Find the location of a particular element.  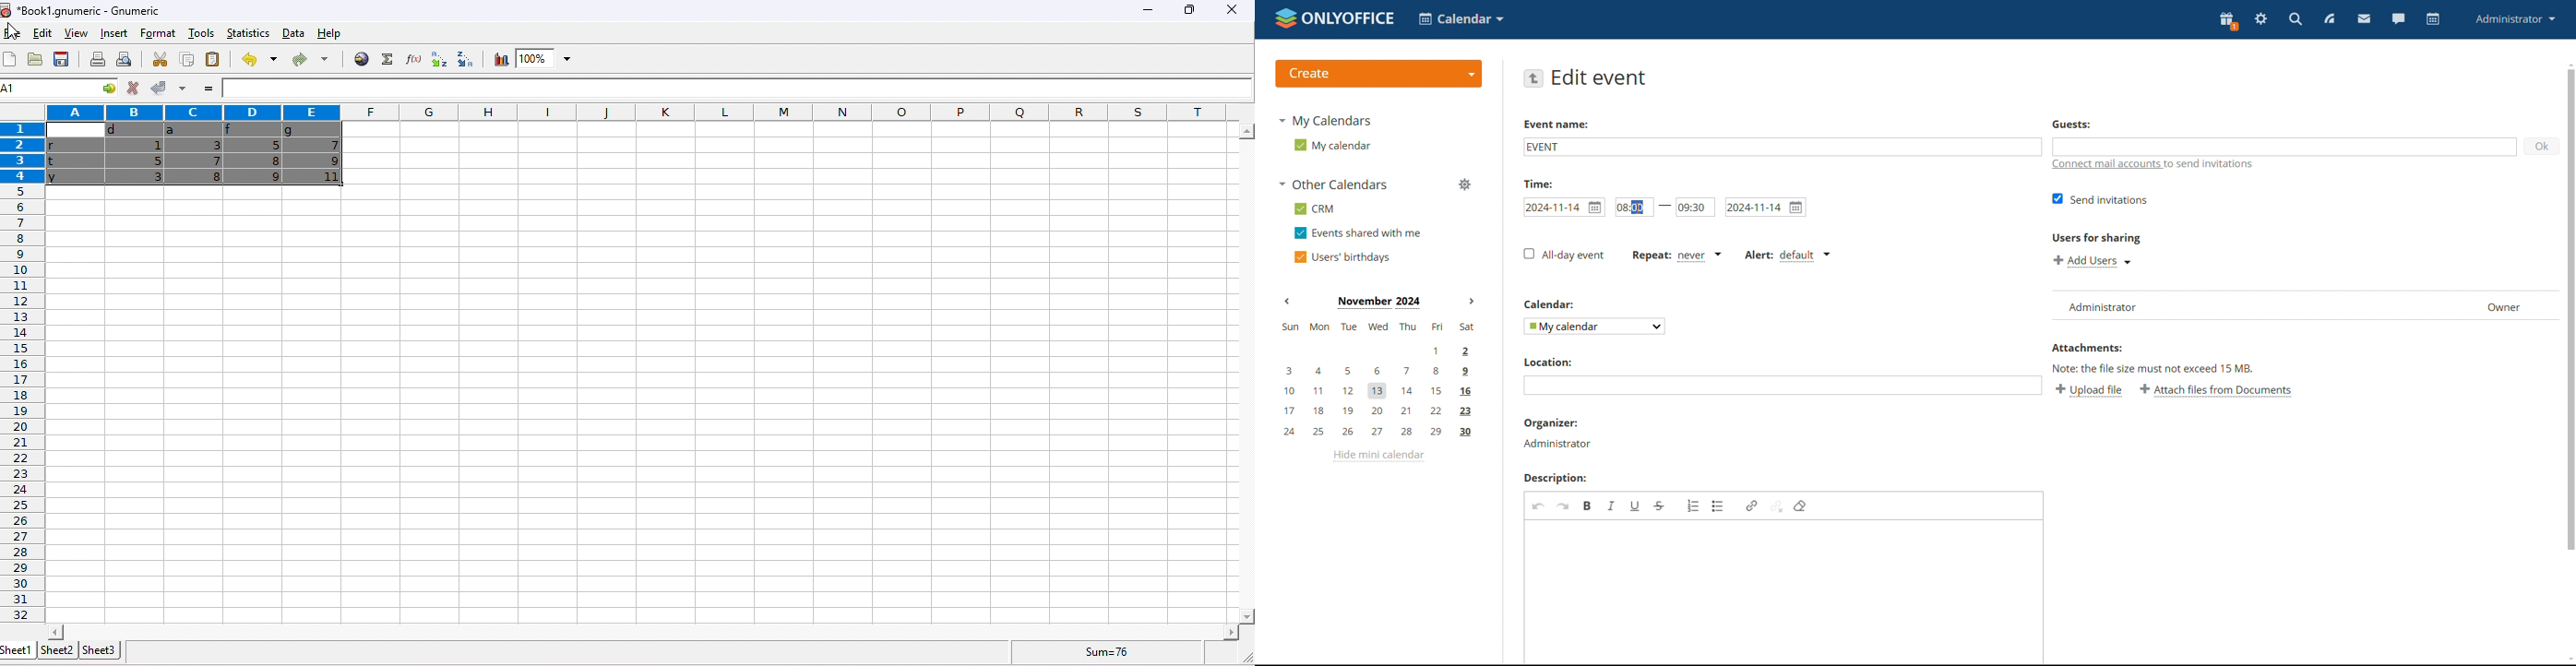

end time is located at coordinates (1695, 207).